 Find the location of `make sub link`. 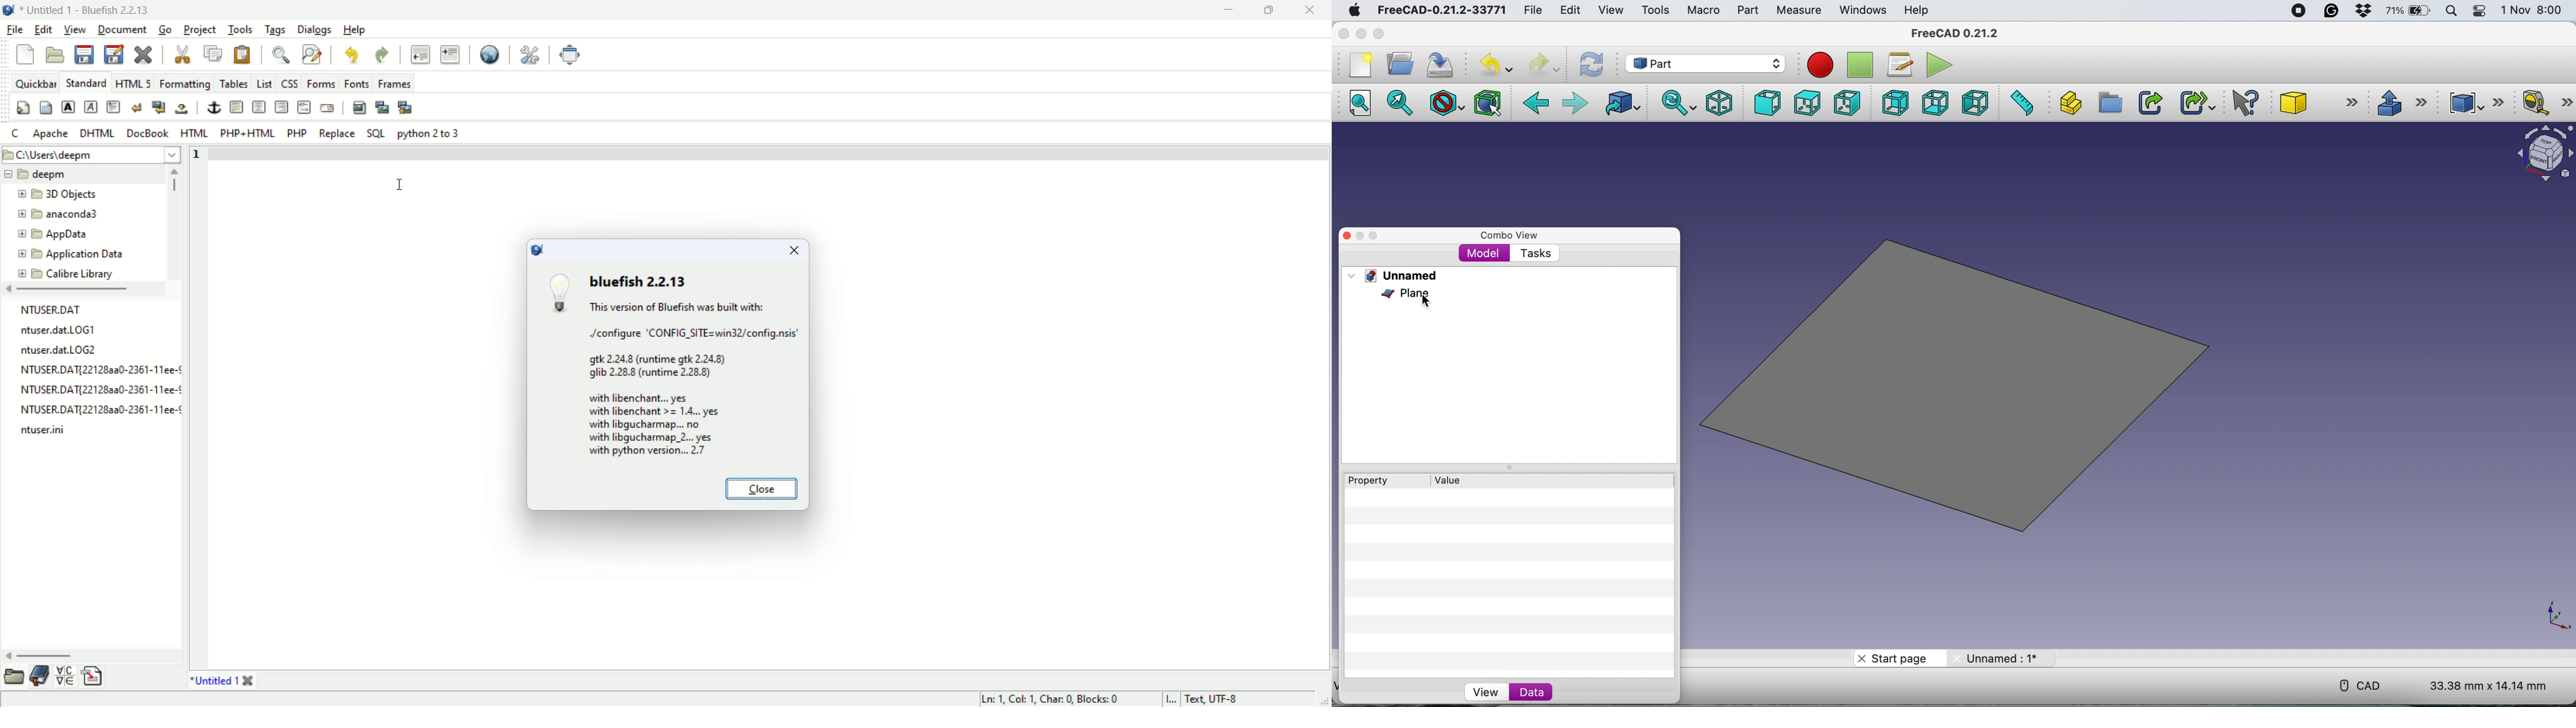

make sub link is located at coordinates (2197, 99).